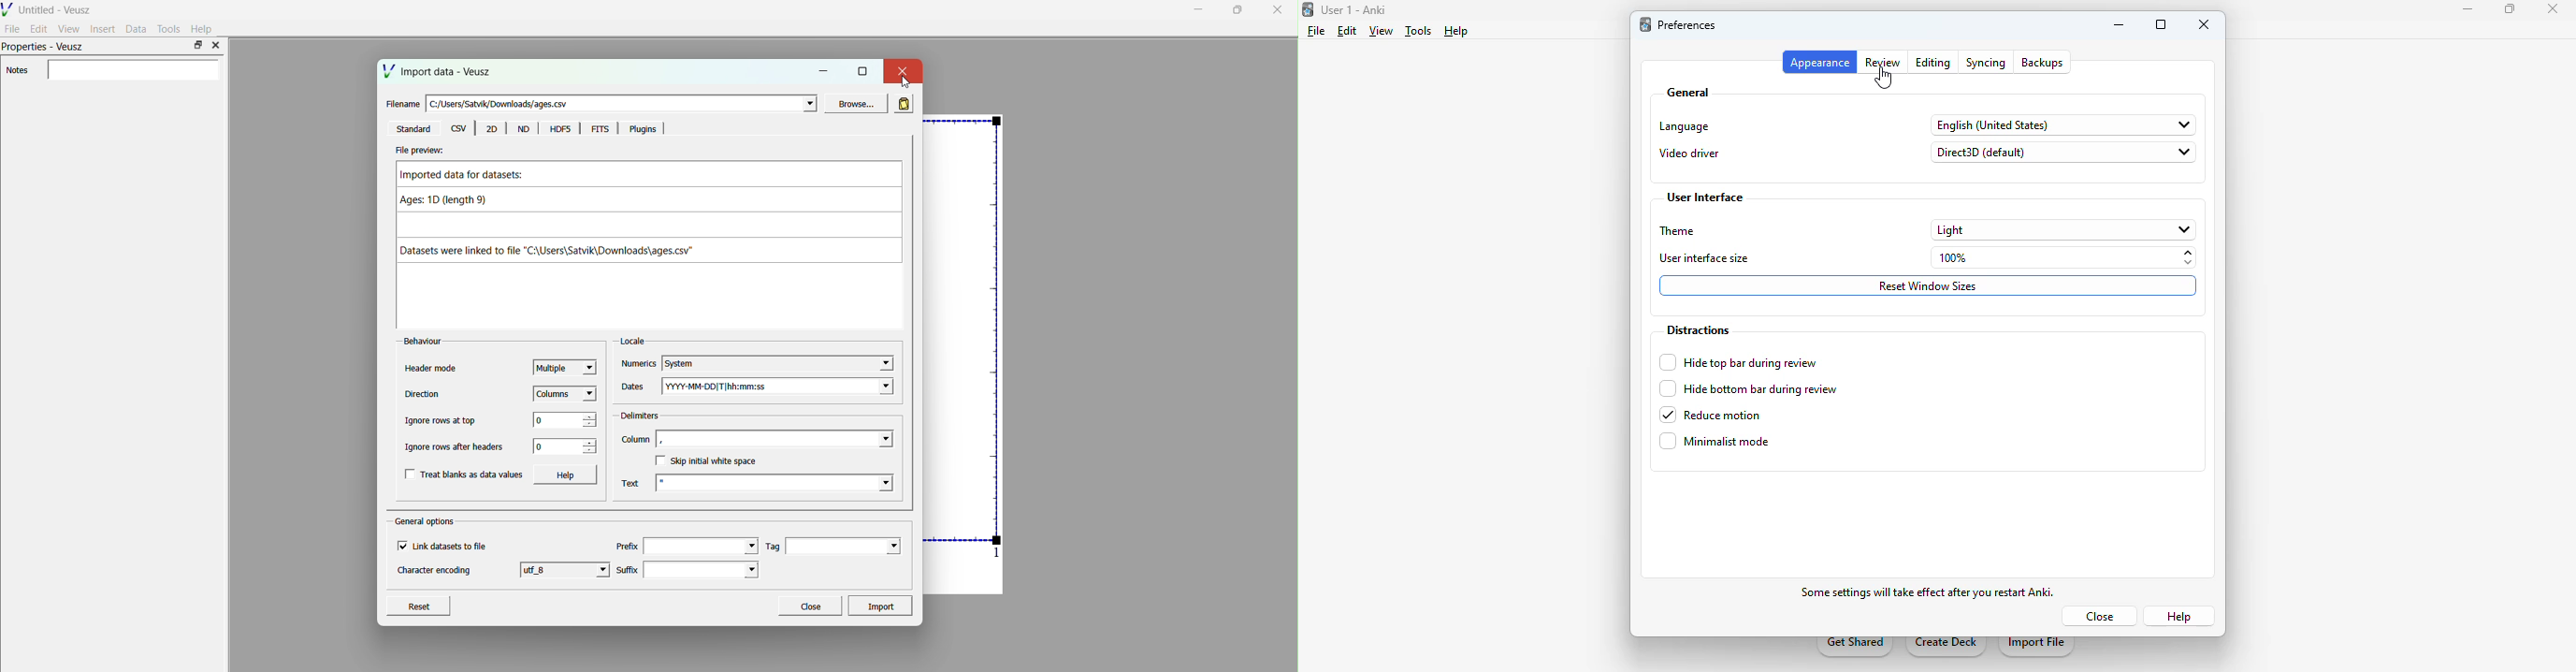 This screenshot has height=672, width=2576. What do you see at coordinates (1884, 63) in the screenshot?
I see `review` at bounding box center [1884, 63].